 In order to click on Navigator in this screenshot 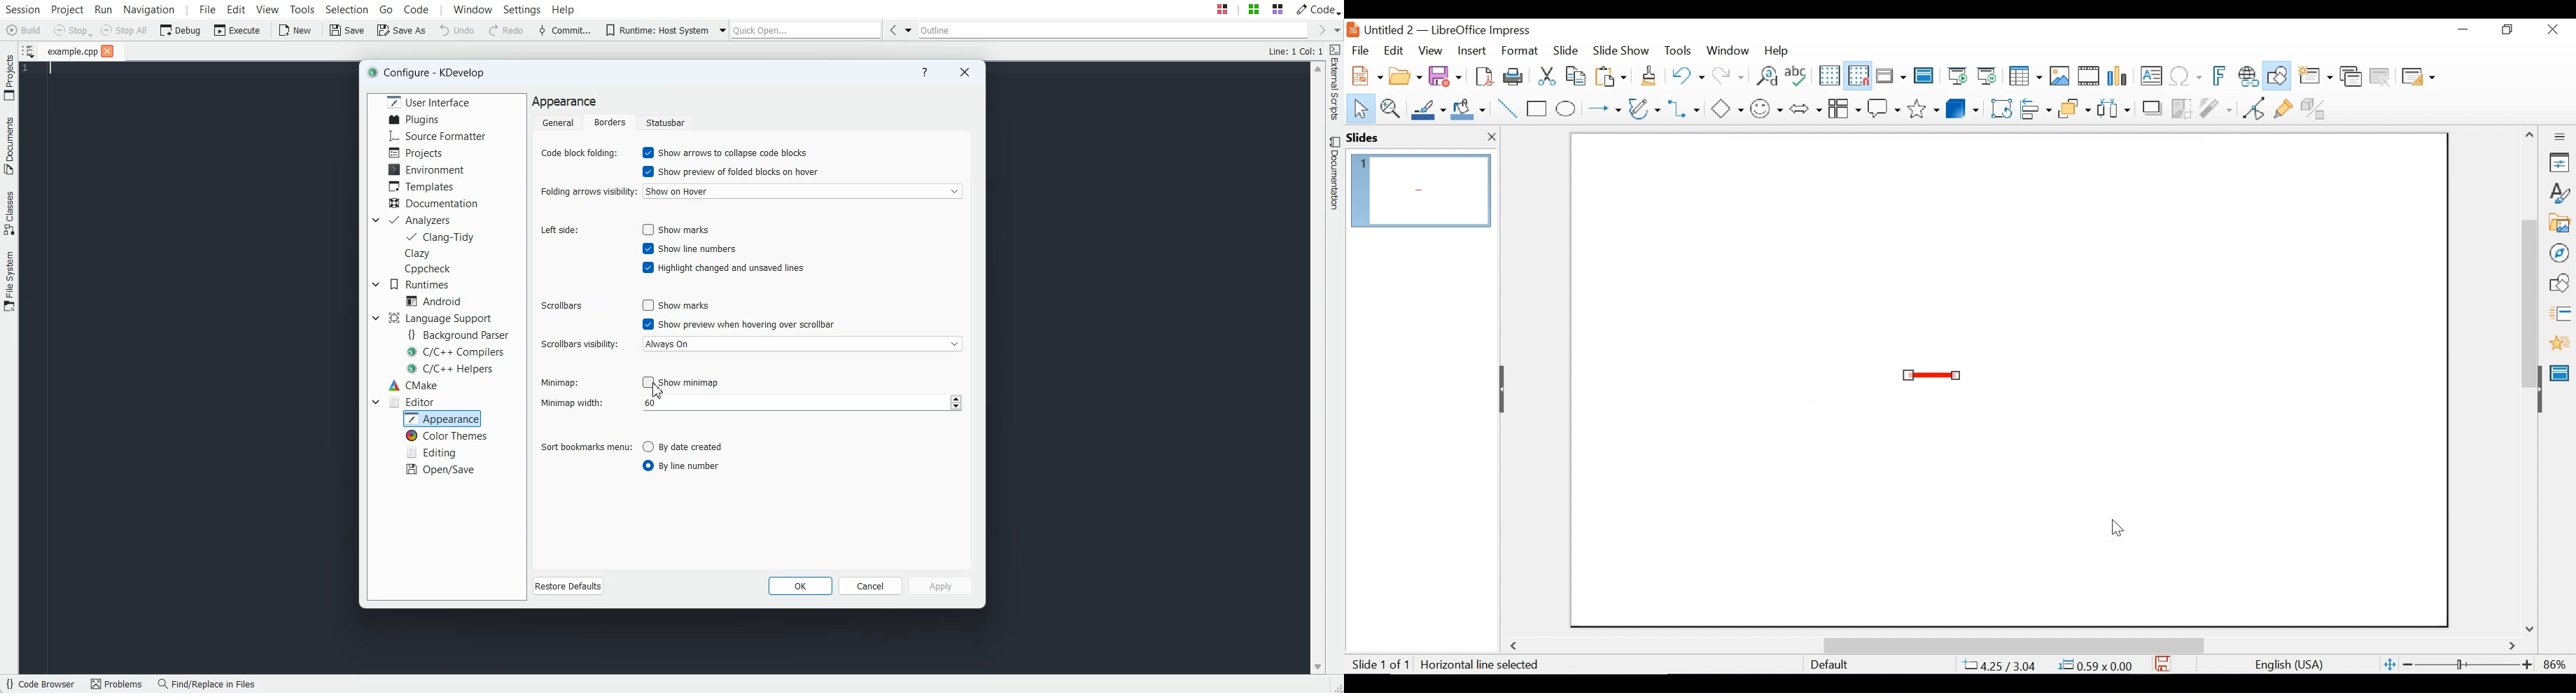, I will do `click(2559, 252)`.